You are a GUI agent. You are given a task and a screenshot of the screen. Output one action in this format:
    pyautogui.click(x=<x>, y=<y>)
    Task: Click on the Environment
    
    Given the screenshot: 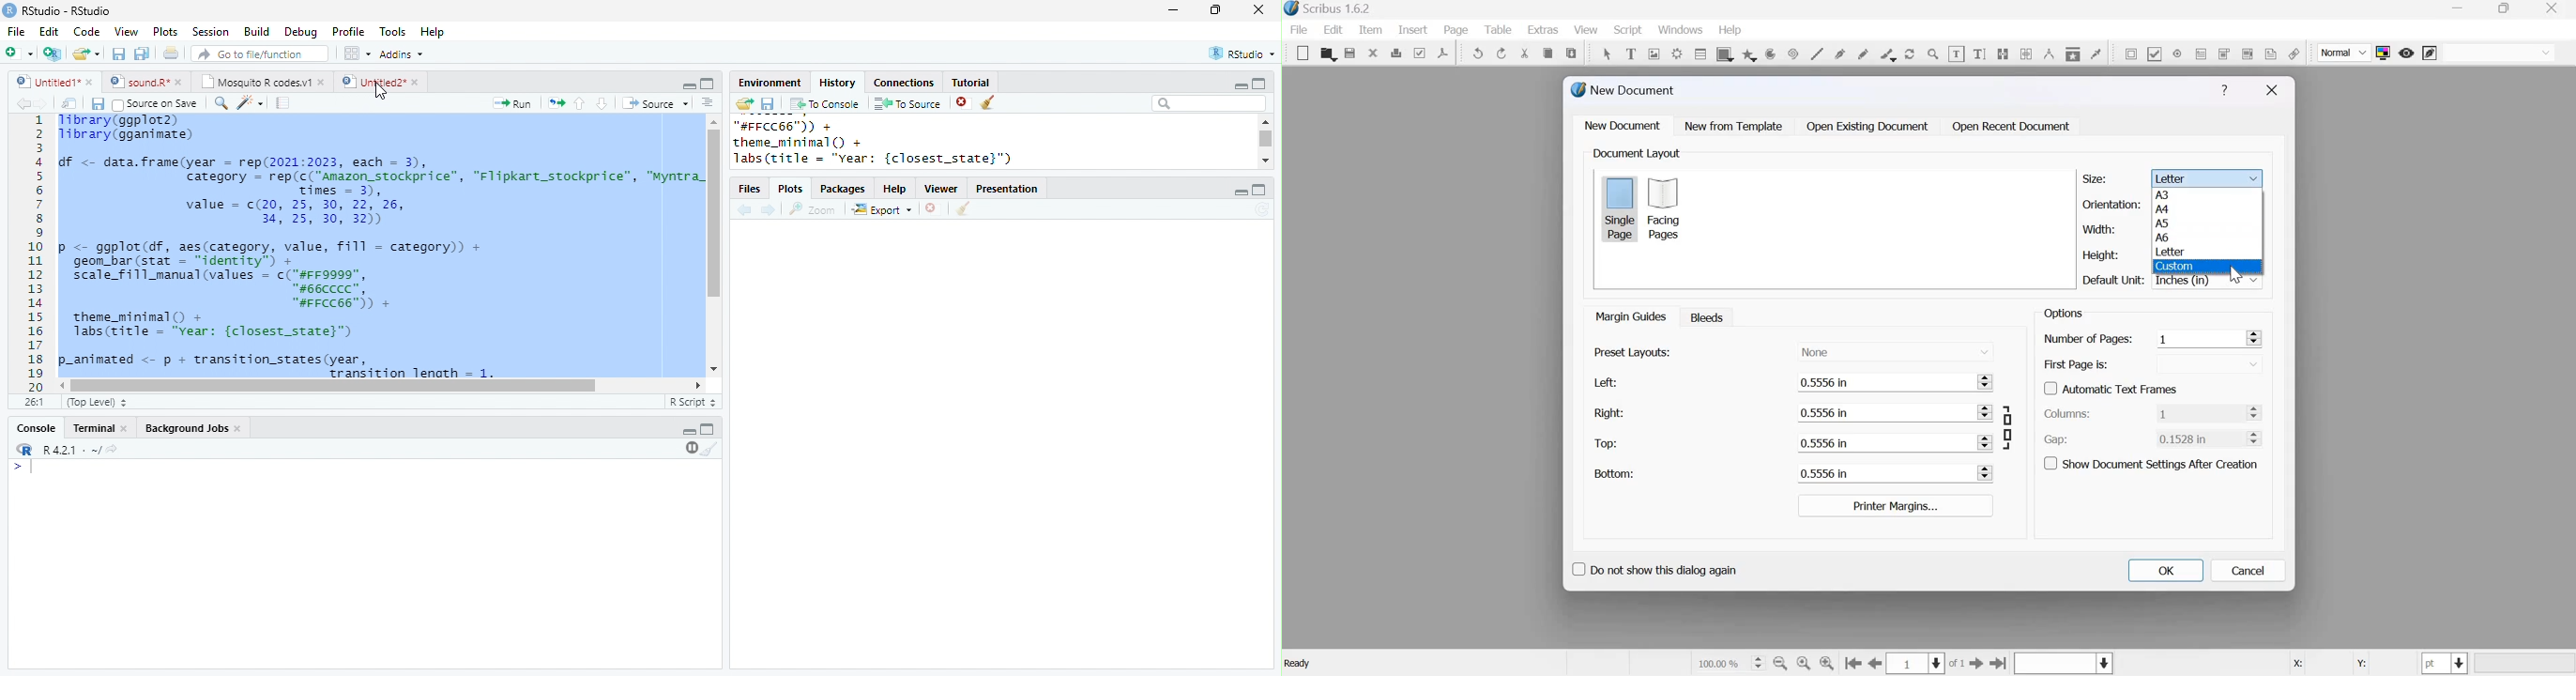 What is the action you would take?
    pyautogui.click(x=771, y=84)
    